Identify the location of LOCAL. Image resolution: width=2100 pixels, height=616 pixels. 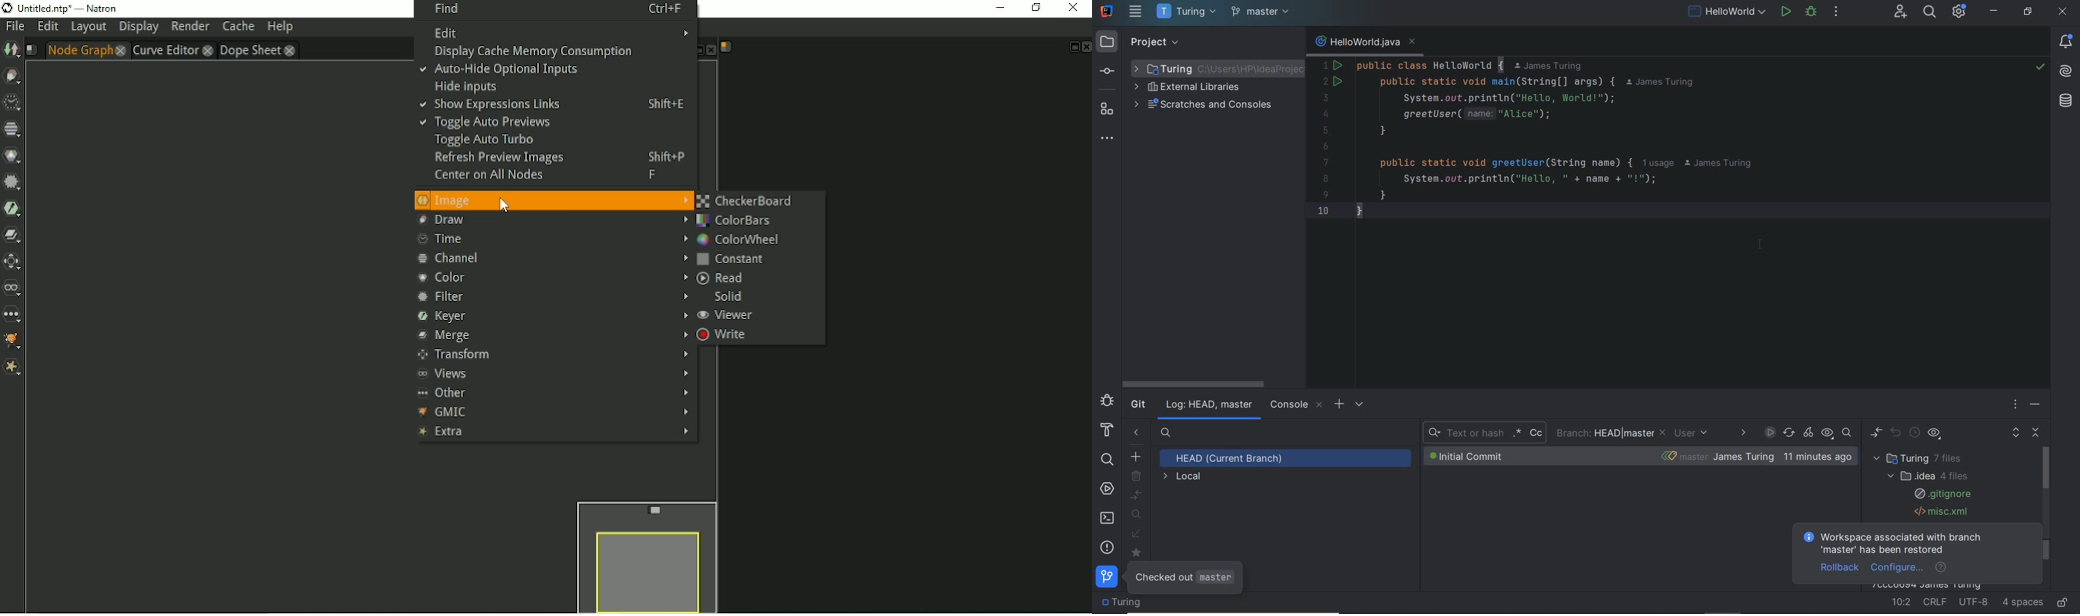
(1183, 478).